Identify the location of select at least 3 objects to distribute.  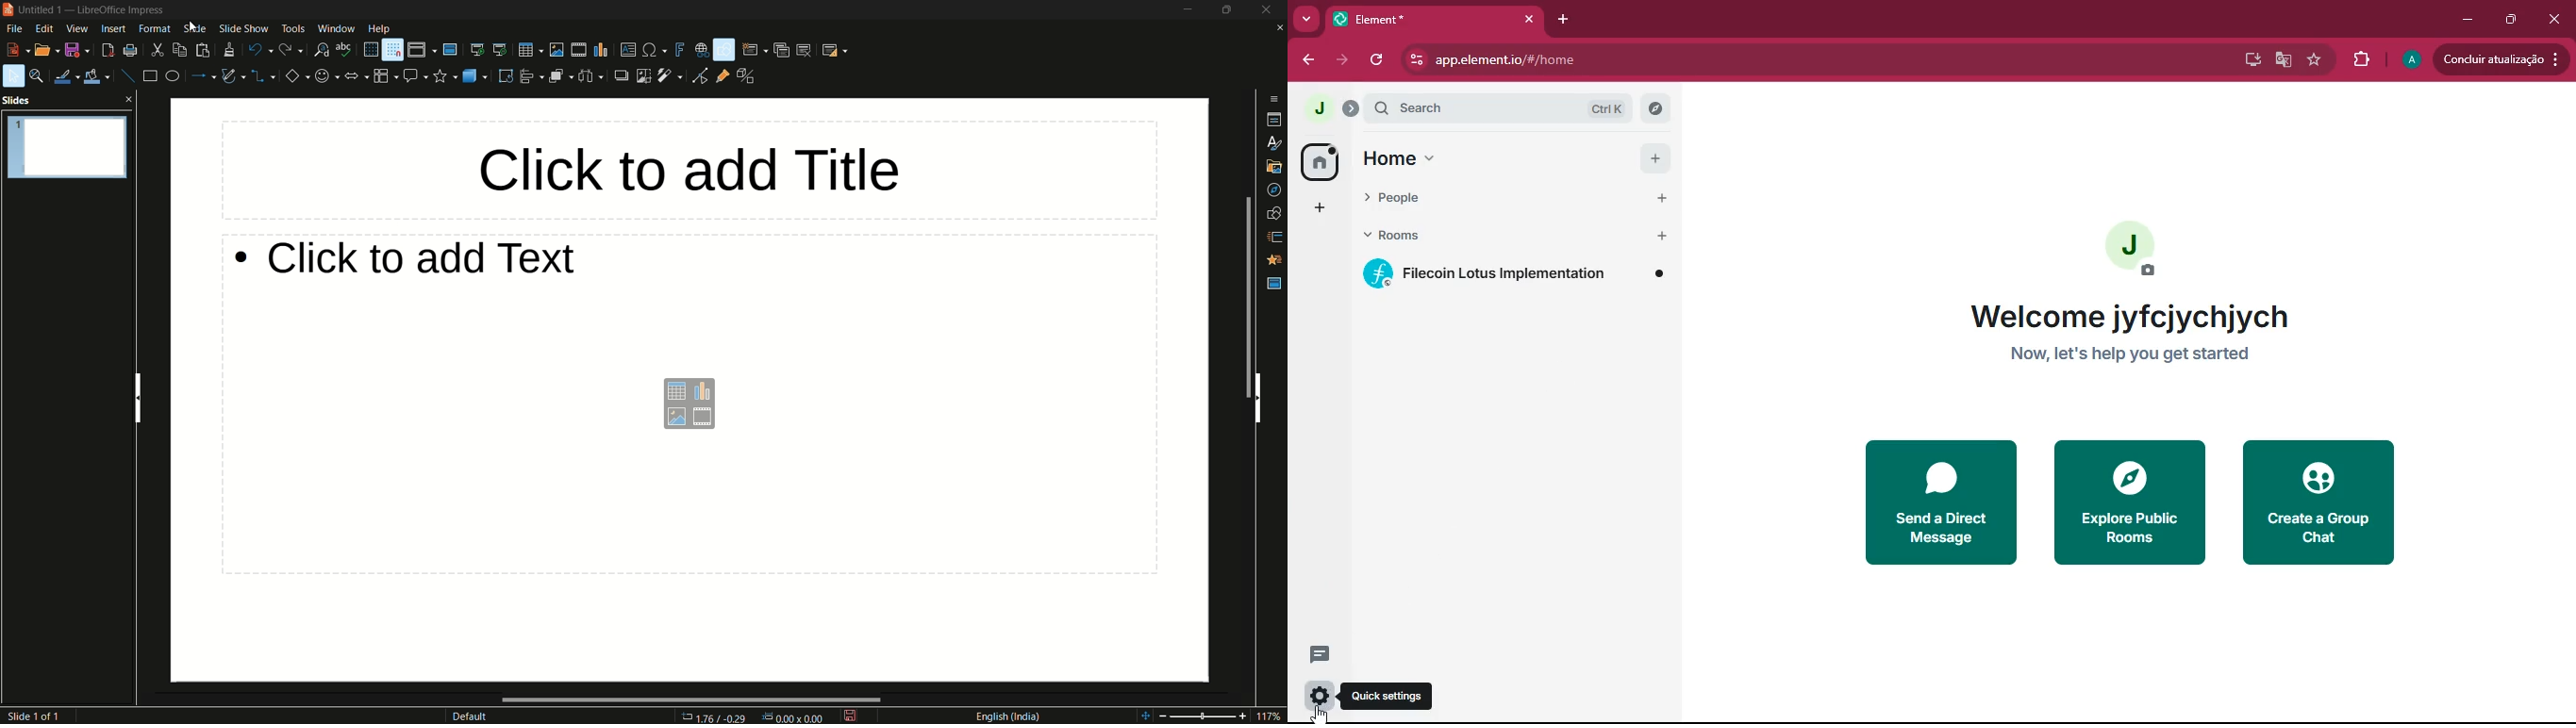
(590, 76).